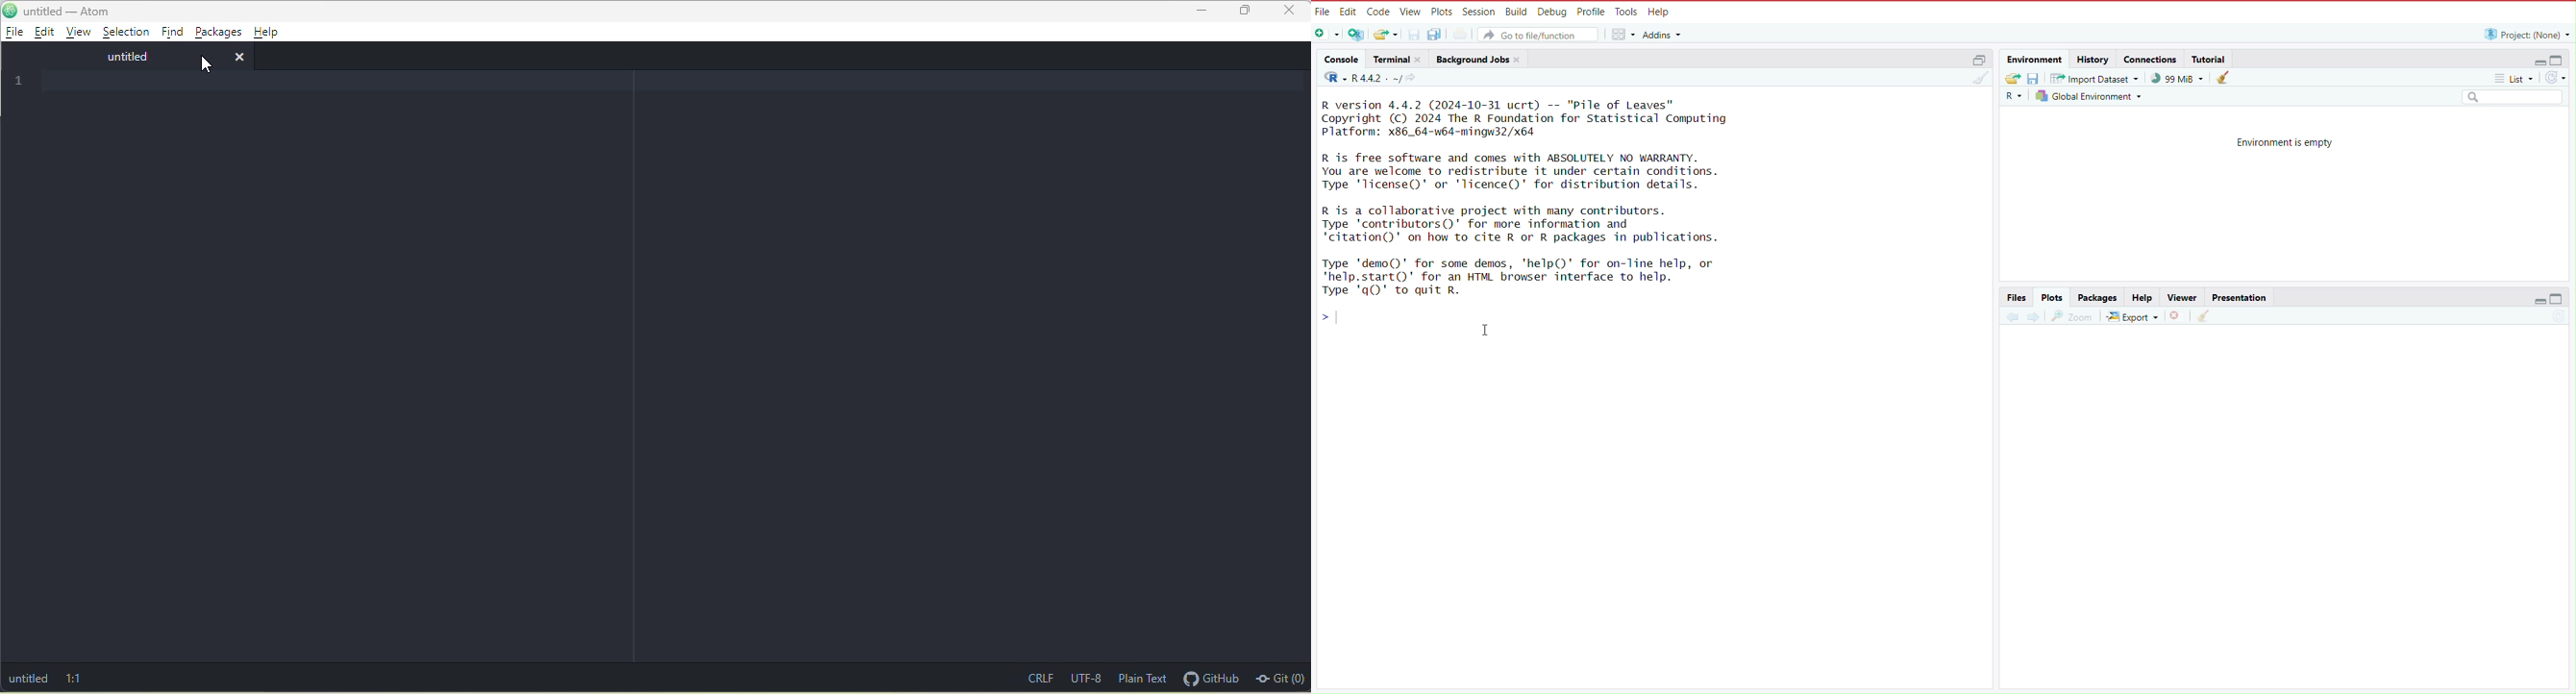 The width and height of the screenshot is (2576, 700). Describe the element at coordinates (2177, 79) in the screenshot. I see `99 MiB` at that location.